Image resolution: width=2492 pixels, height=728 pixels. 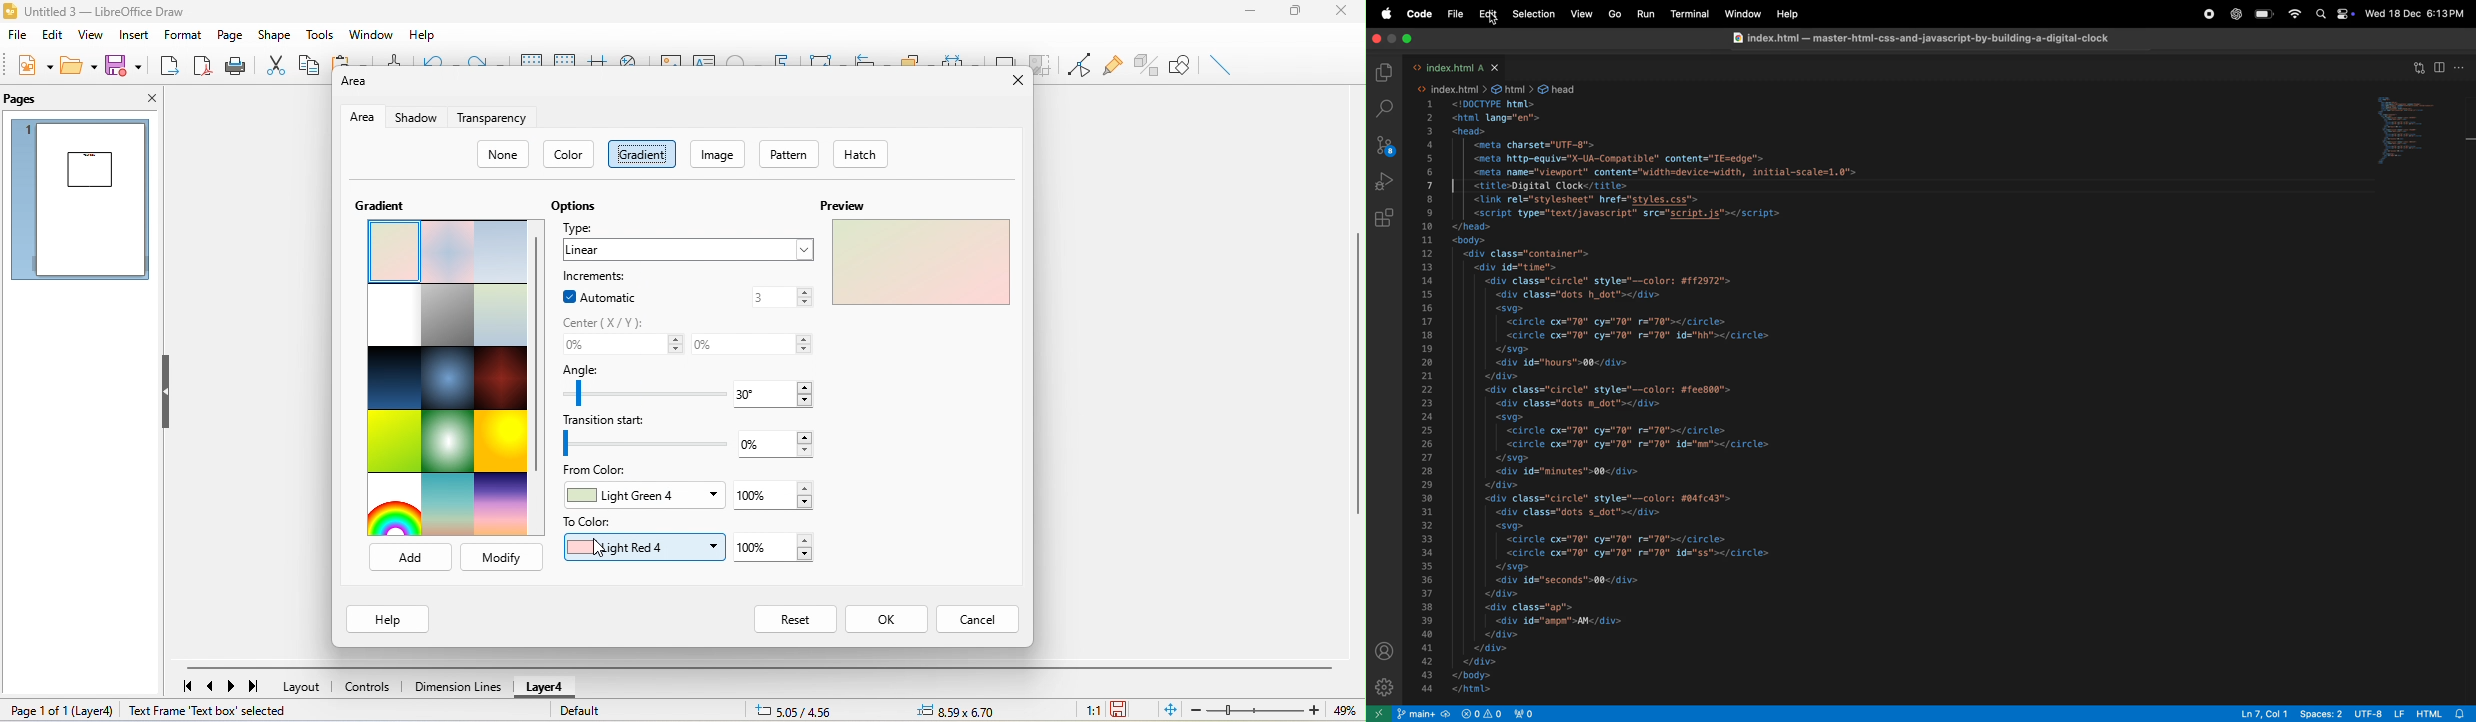 What do you see at coordinates (228, 34) in the screenshot?
I see `page` at bounding box center [228, 34].